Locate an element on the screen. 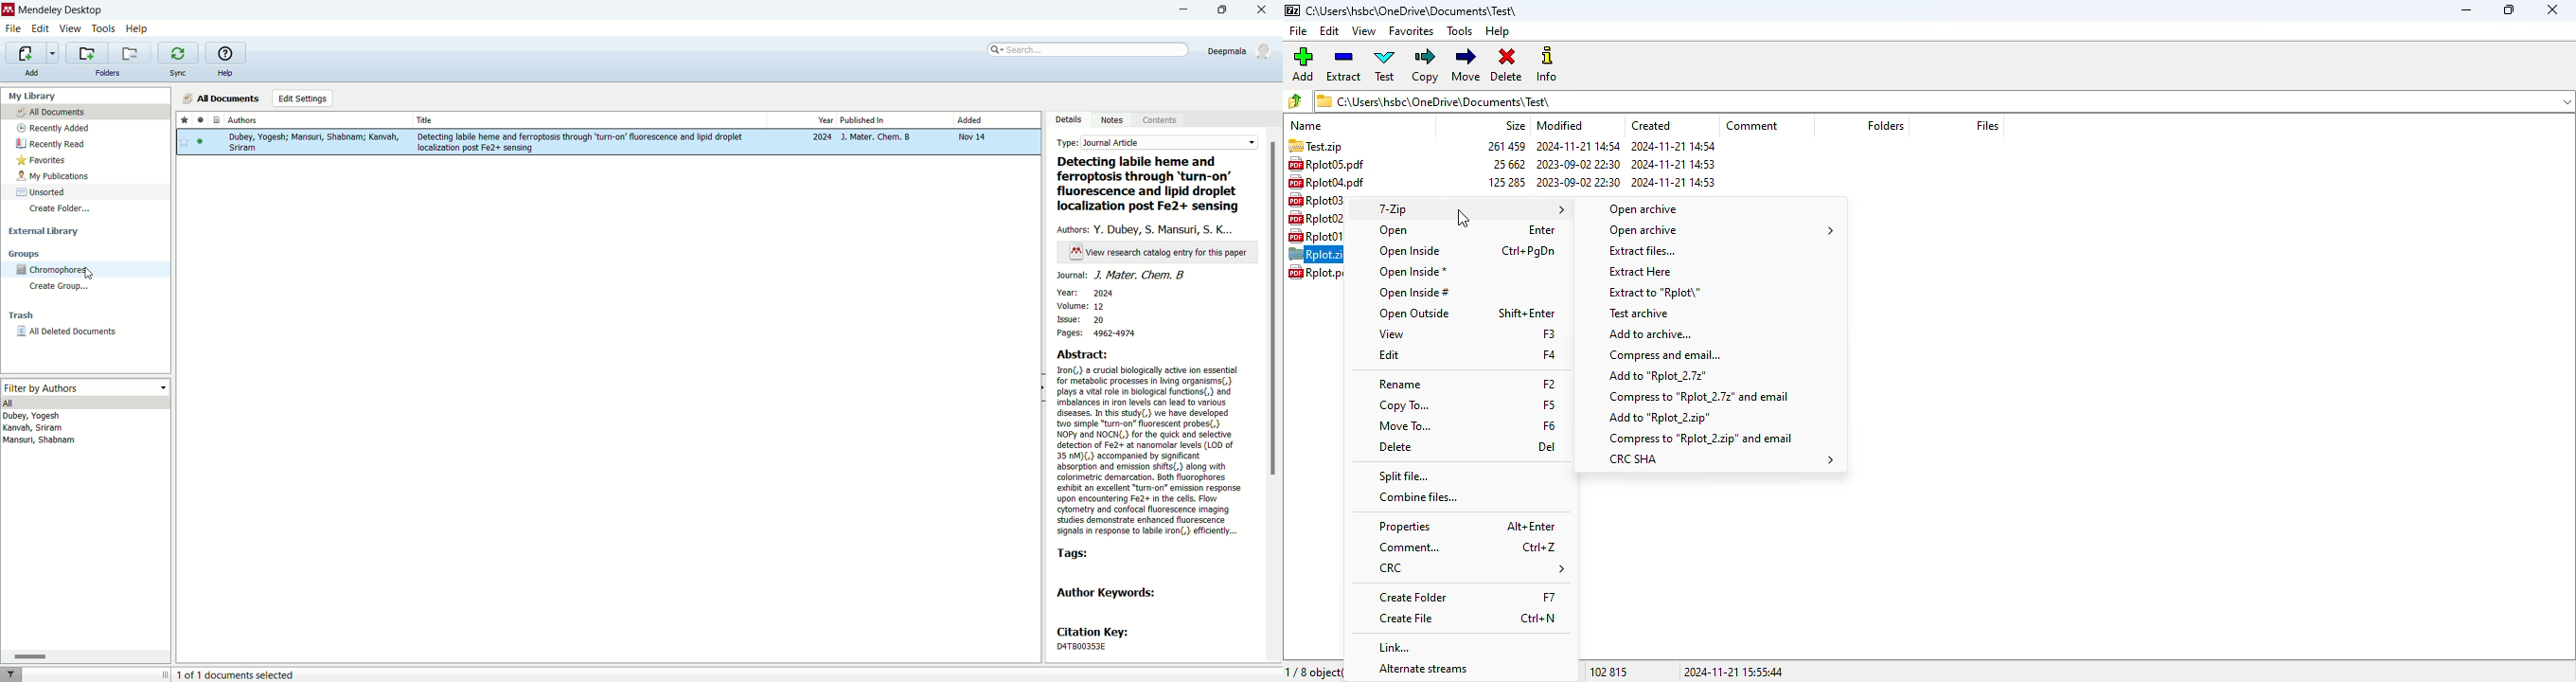 This screenshot has height=700, width=2576. file is located at coordinates (13, 29).